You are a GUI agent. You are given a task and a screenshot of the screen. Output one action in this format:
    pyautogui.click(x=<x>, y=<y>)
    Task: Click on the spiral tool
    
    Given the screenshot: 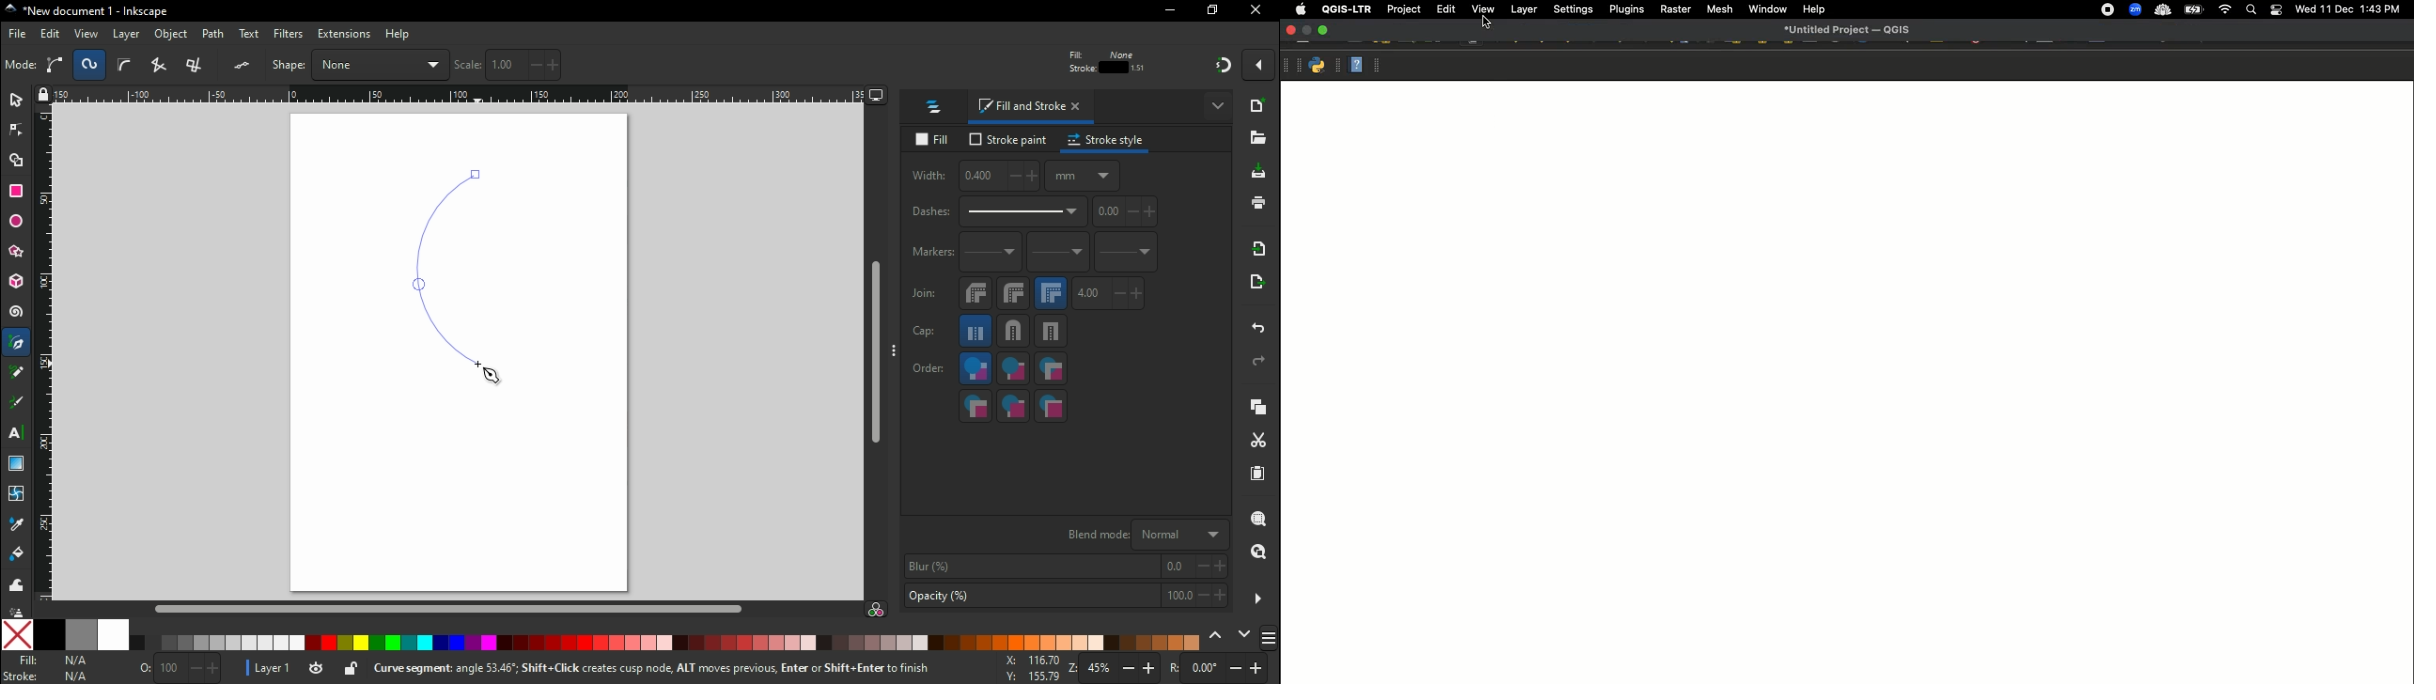 What is the action you would take?
    pyautogui.click(x=17, y=315)
    